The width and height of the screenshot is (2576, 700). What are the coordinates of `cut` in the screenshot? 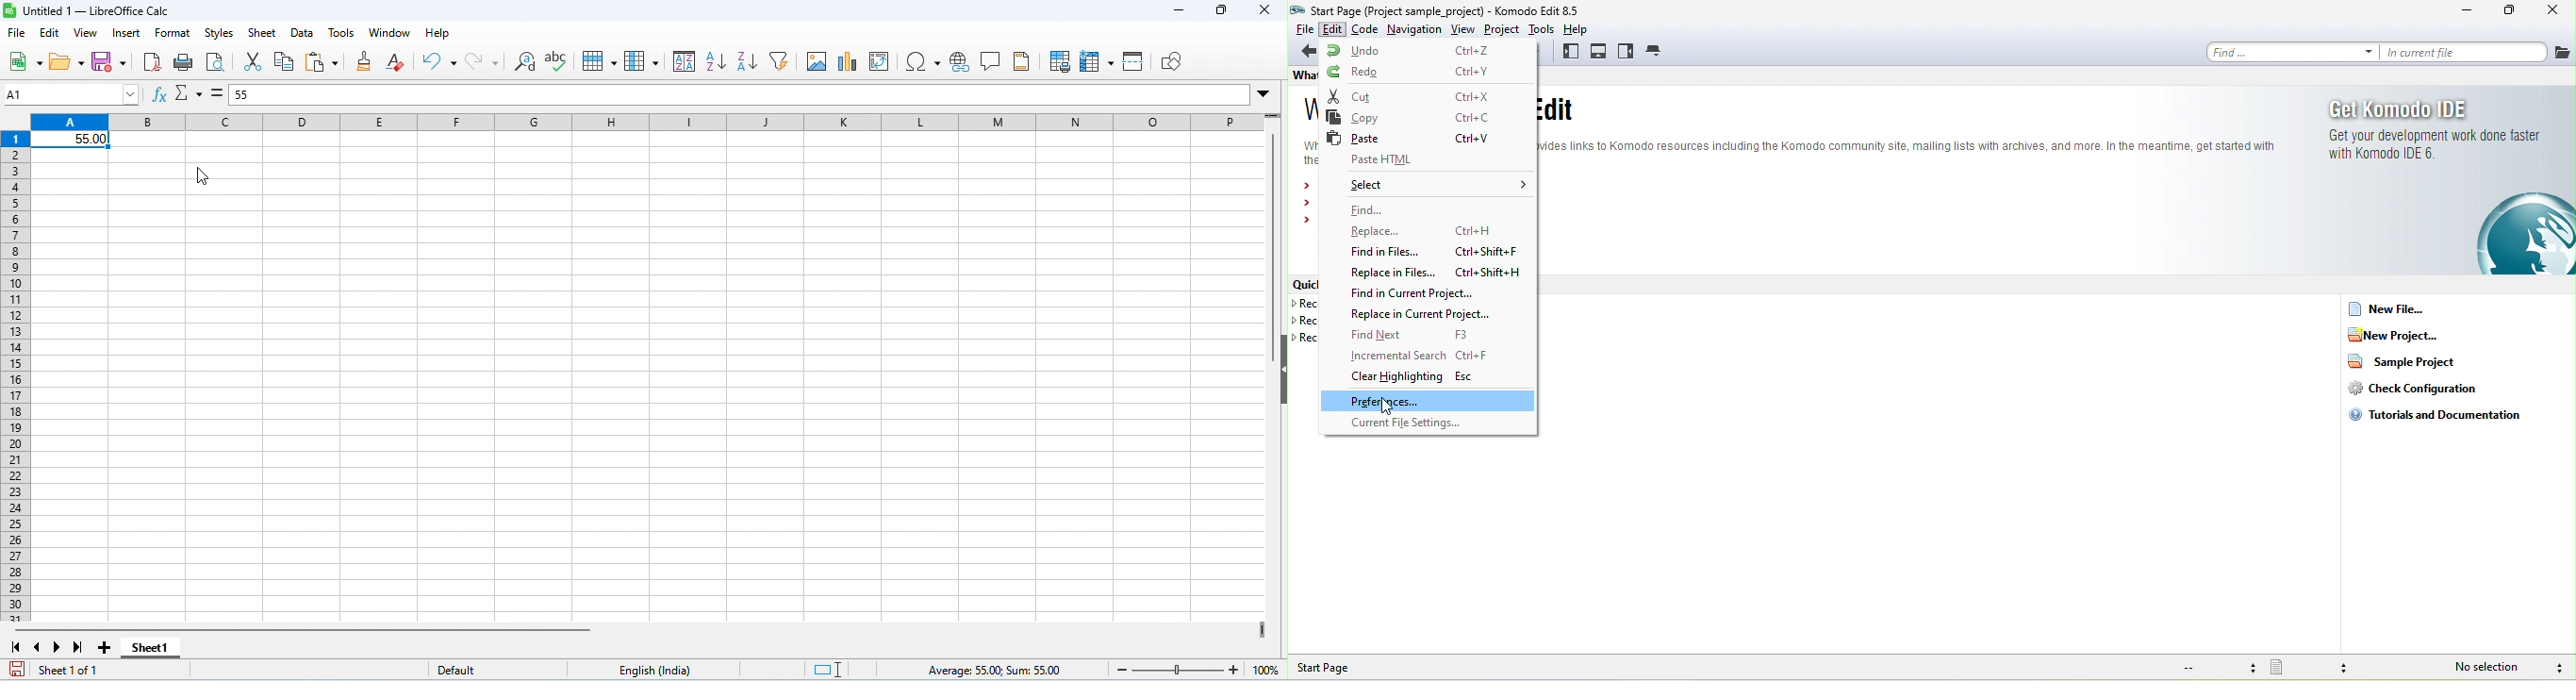 It's located at (1426, 95).